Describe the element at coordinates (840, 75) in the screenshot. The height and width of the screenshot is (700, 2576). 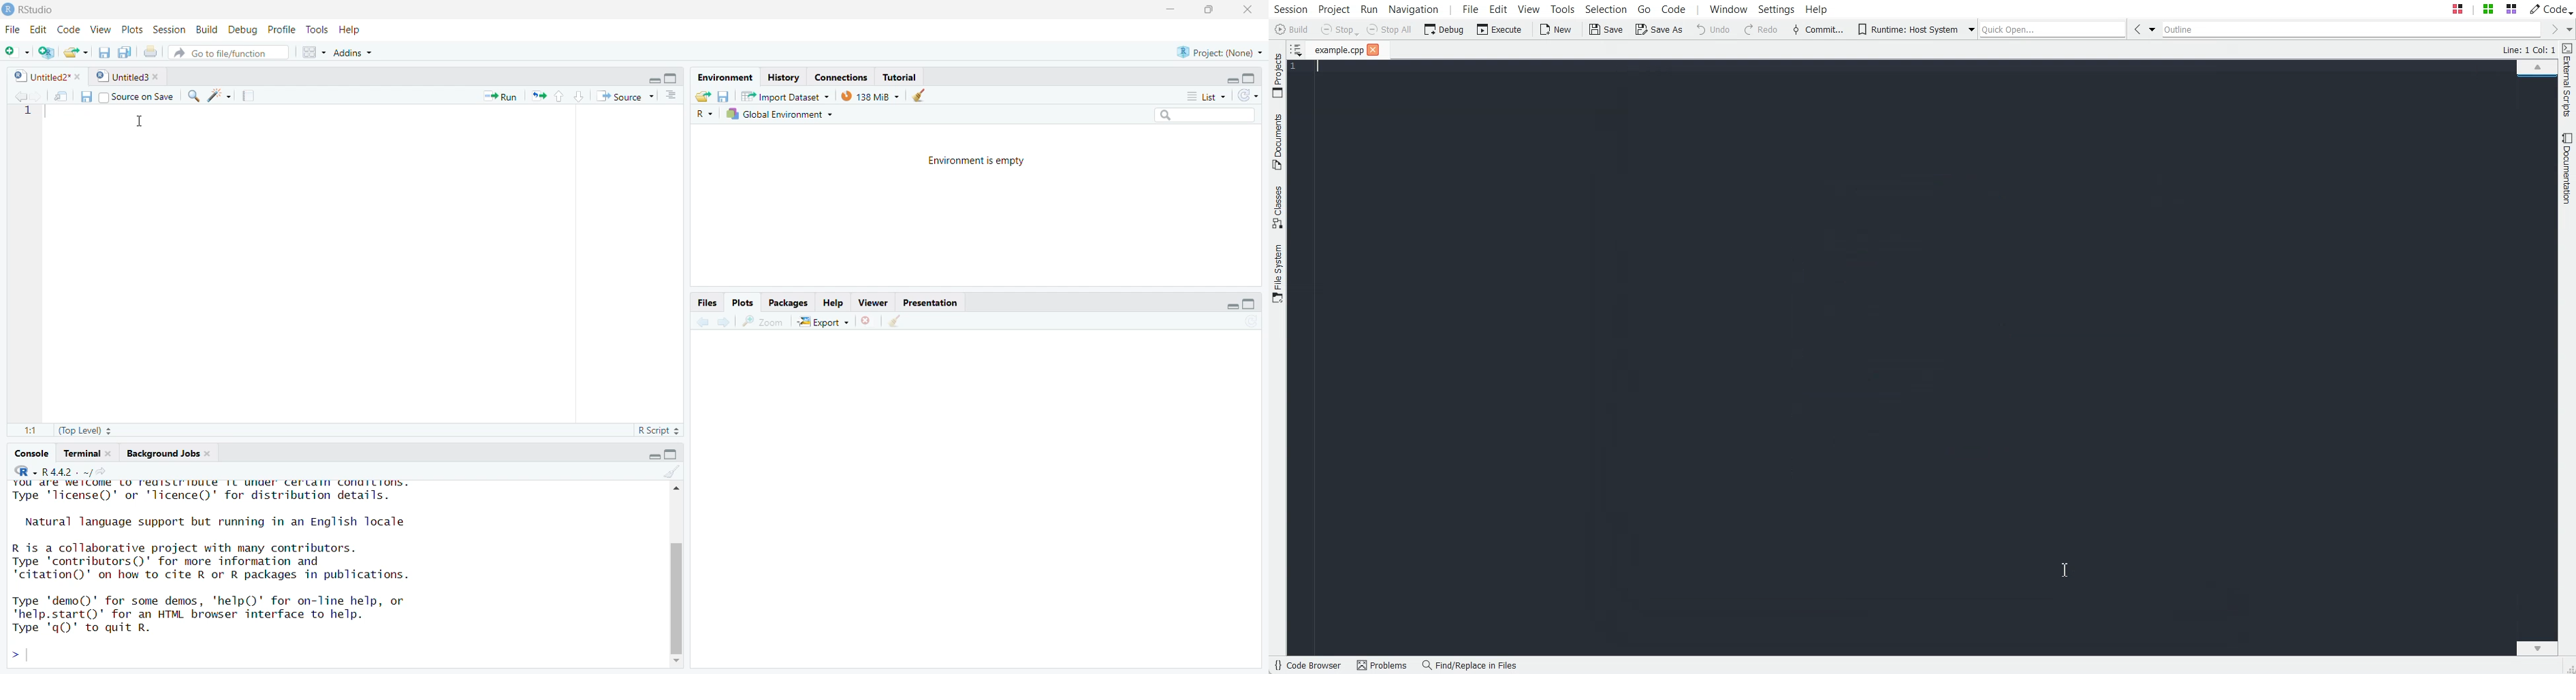
I see `Connections` at that location.